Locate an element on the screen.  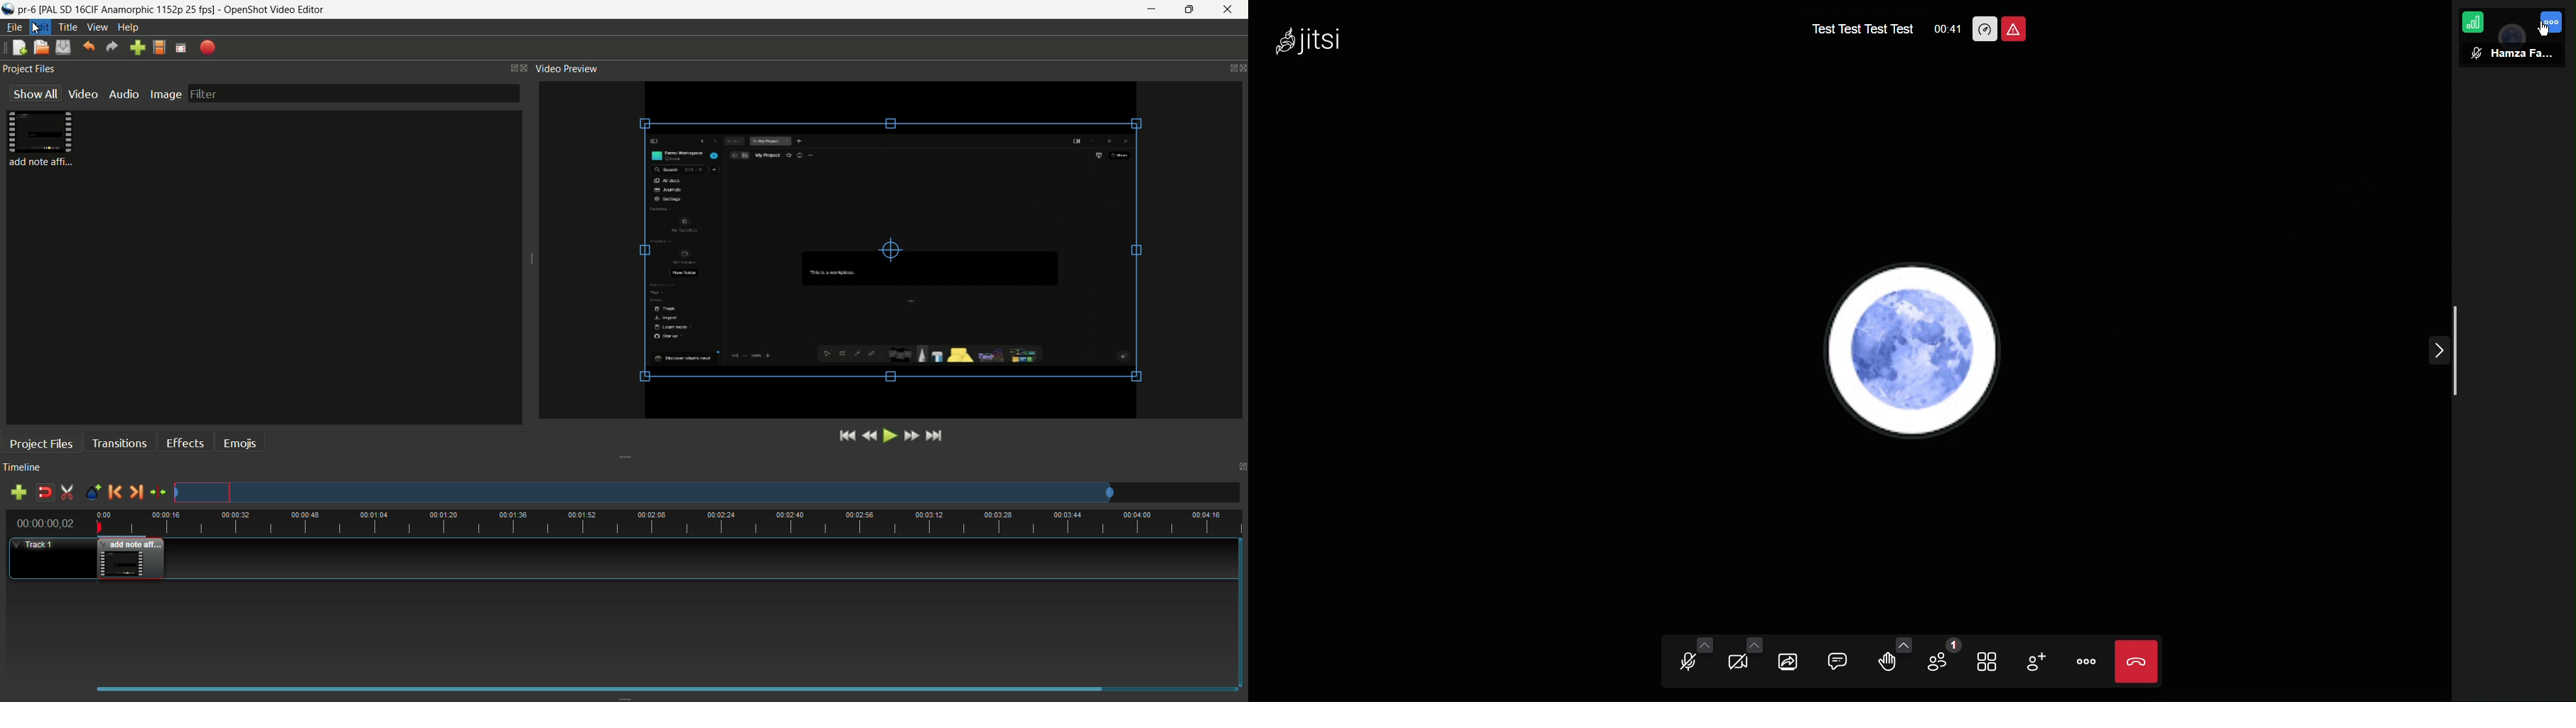
Cursor is located at coordinates (35, 27).